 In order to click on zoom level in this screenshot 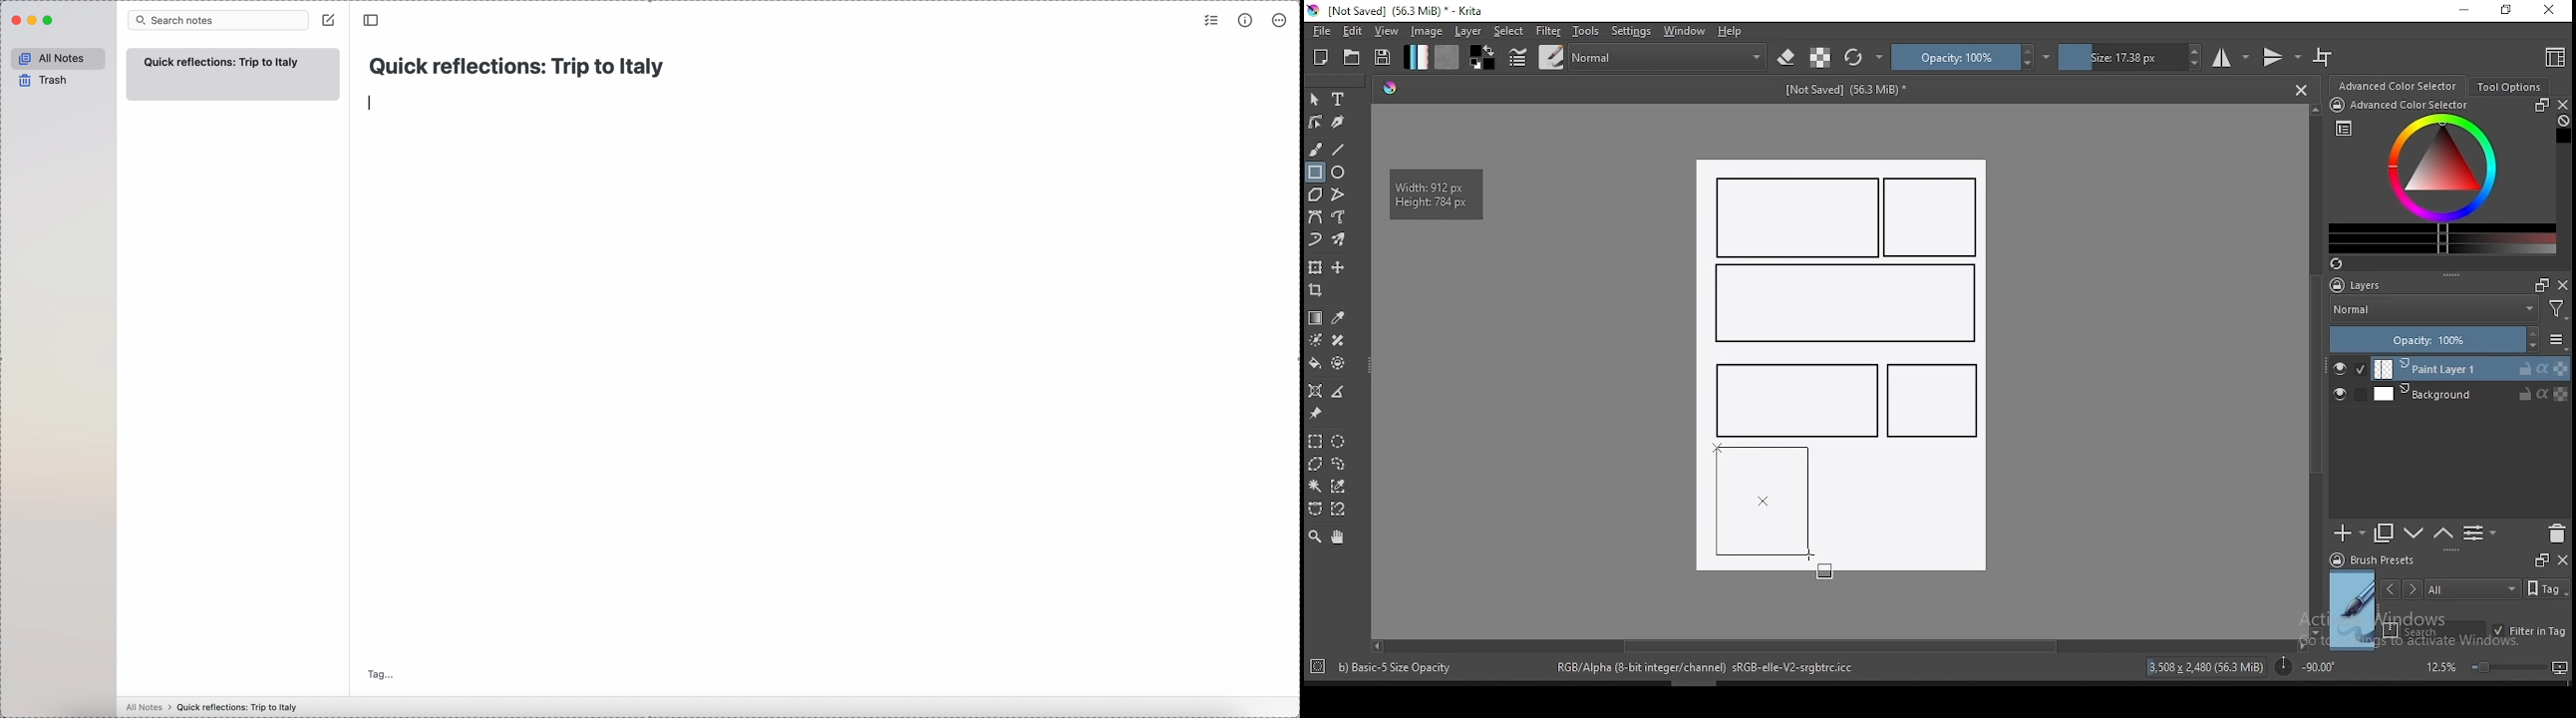, I will do `click(2496, 666)`.